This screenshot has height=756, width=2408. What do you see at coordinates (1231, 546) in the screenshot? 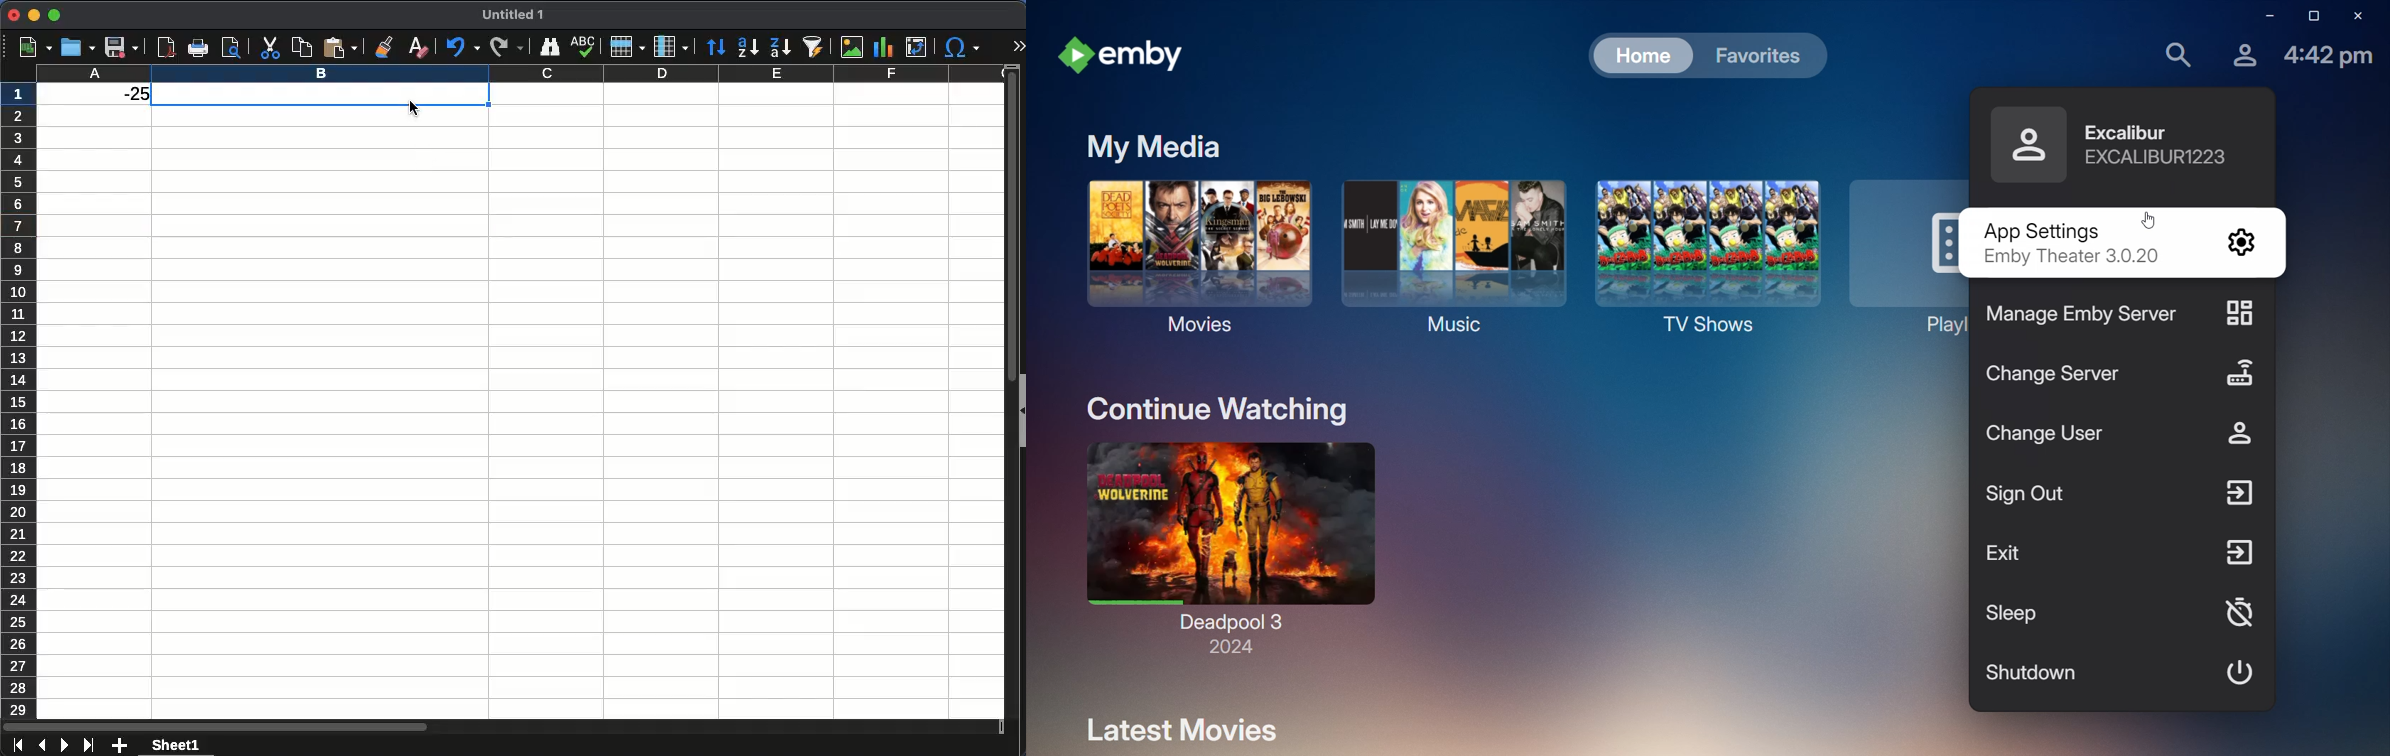
I see `Deadpool 3` at bounding box center [1231, 546].